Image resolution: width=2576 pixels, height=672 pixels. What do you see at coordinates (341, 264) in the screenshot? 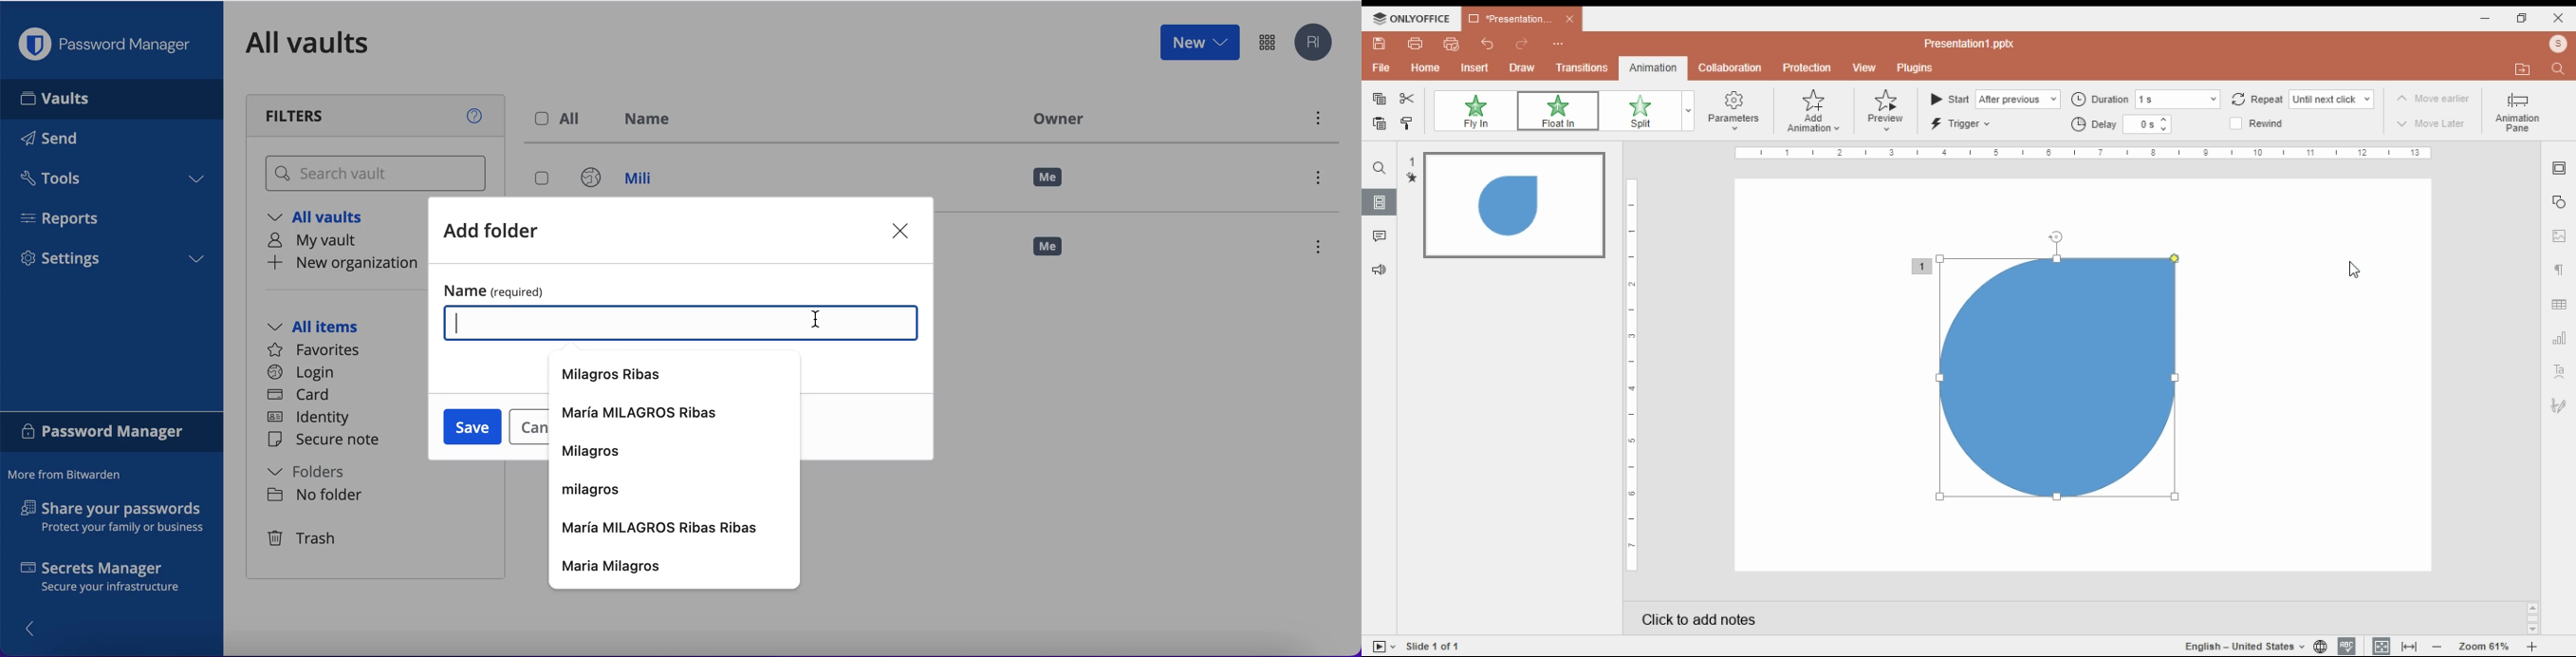
I see `new organization` at bounding box center [341, 264].